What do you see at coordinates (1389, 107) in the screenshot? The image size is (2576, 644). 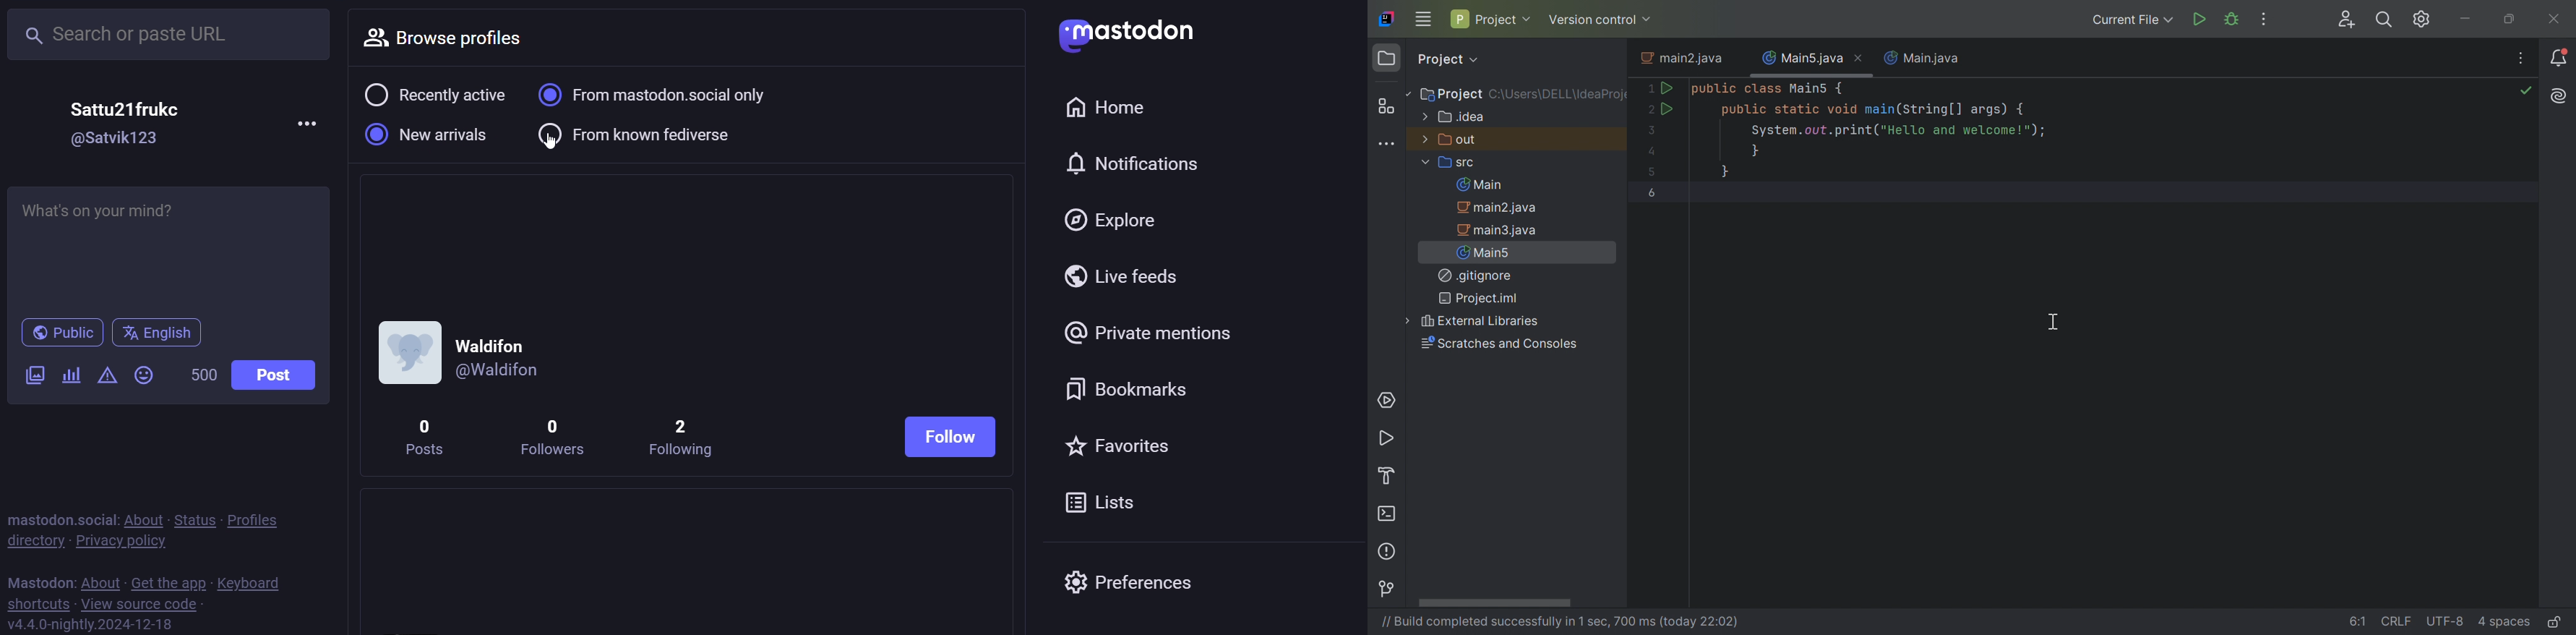 I see `Structure` at bounding box center [1389, 107].